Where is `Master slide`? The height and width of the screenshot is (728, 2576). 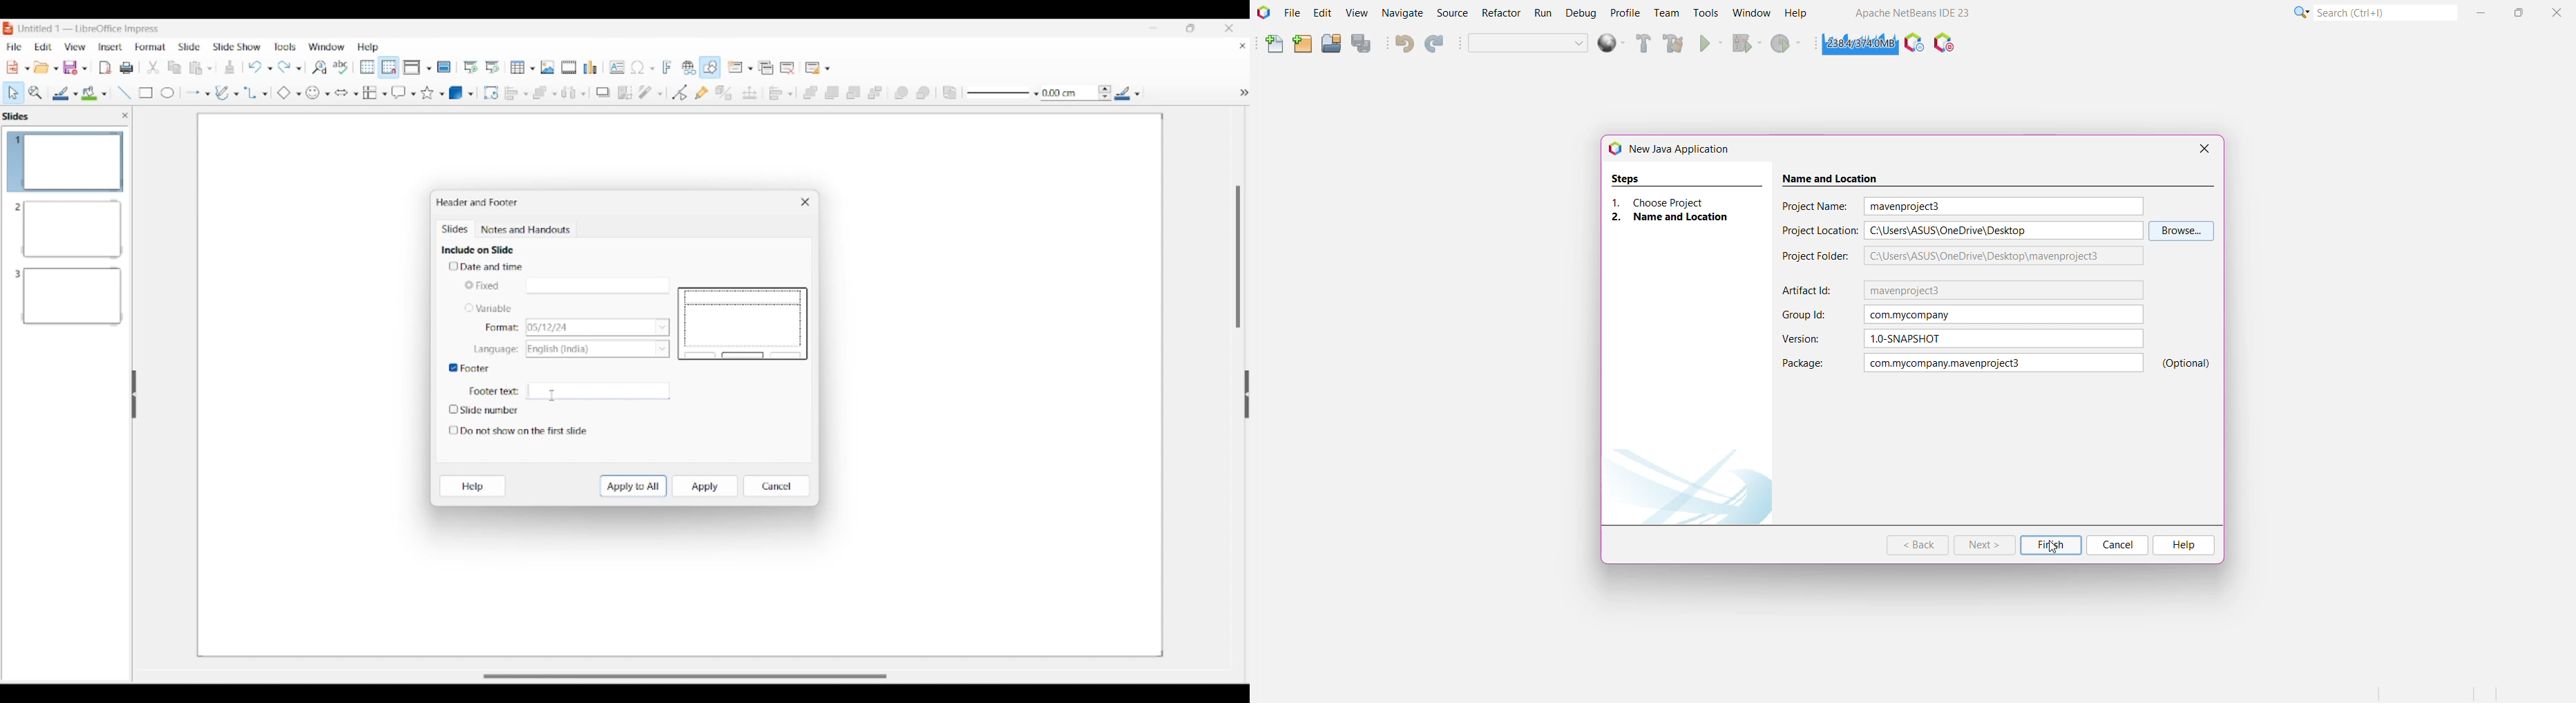
Master slide is located at coordinates (444, 66).